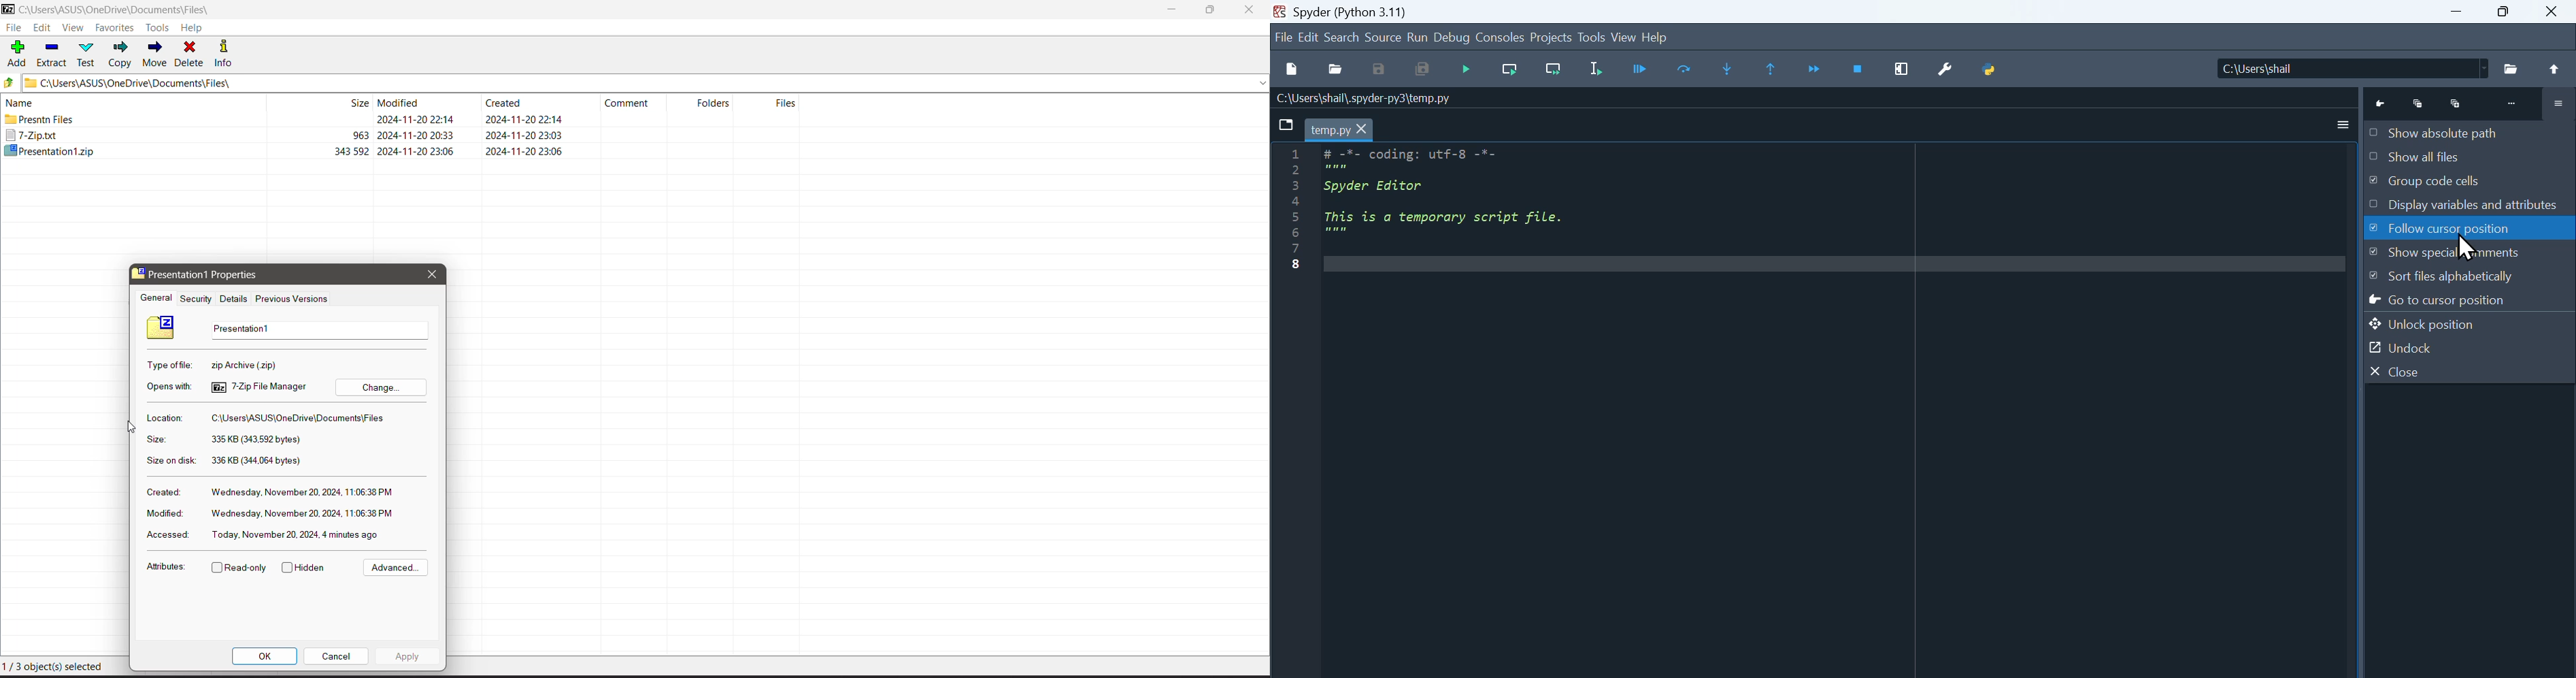 The height and width of the screenshot is (700, 2576). Describe the element at coordinates (1717, 71) in the screenshot. I see `Step into function` at that location.